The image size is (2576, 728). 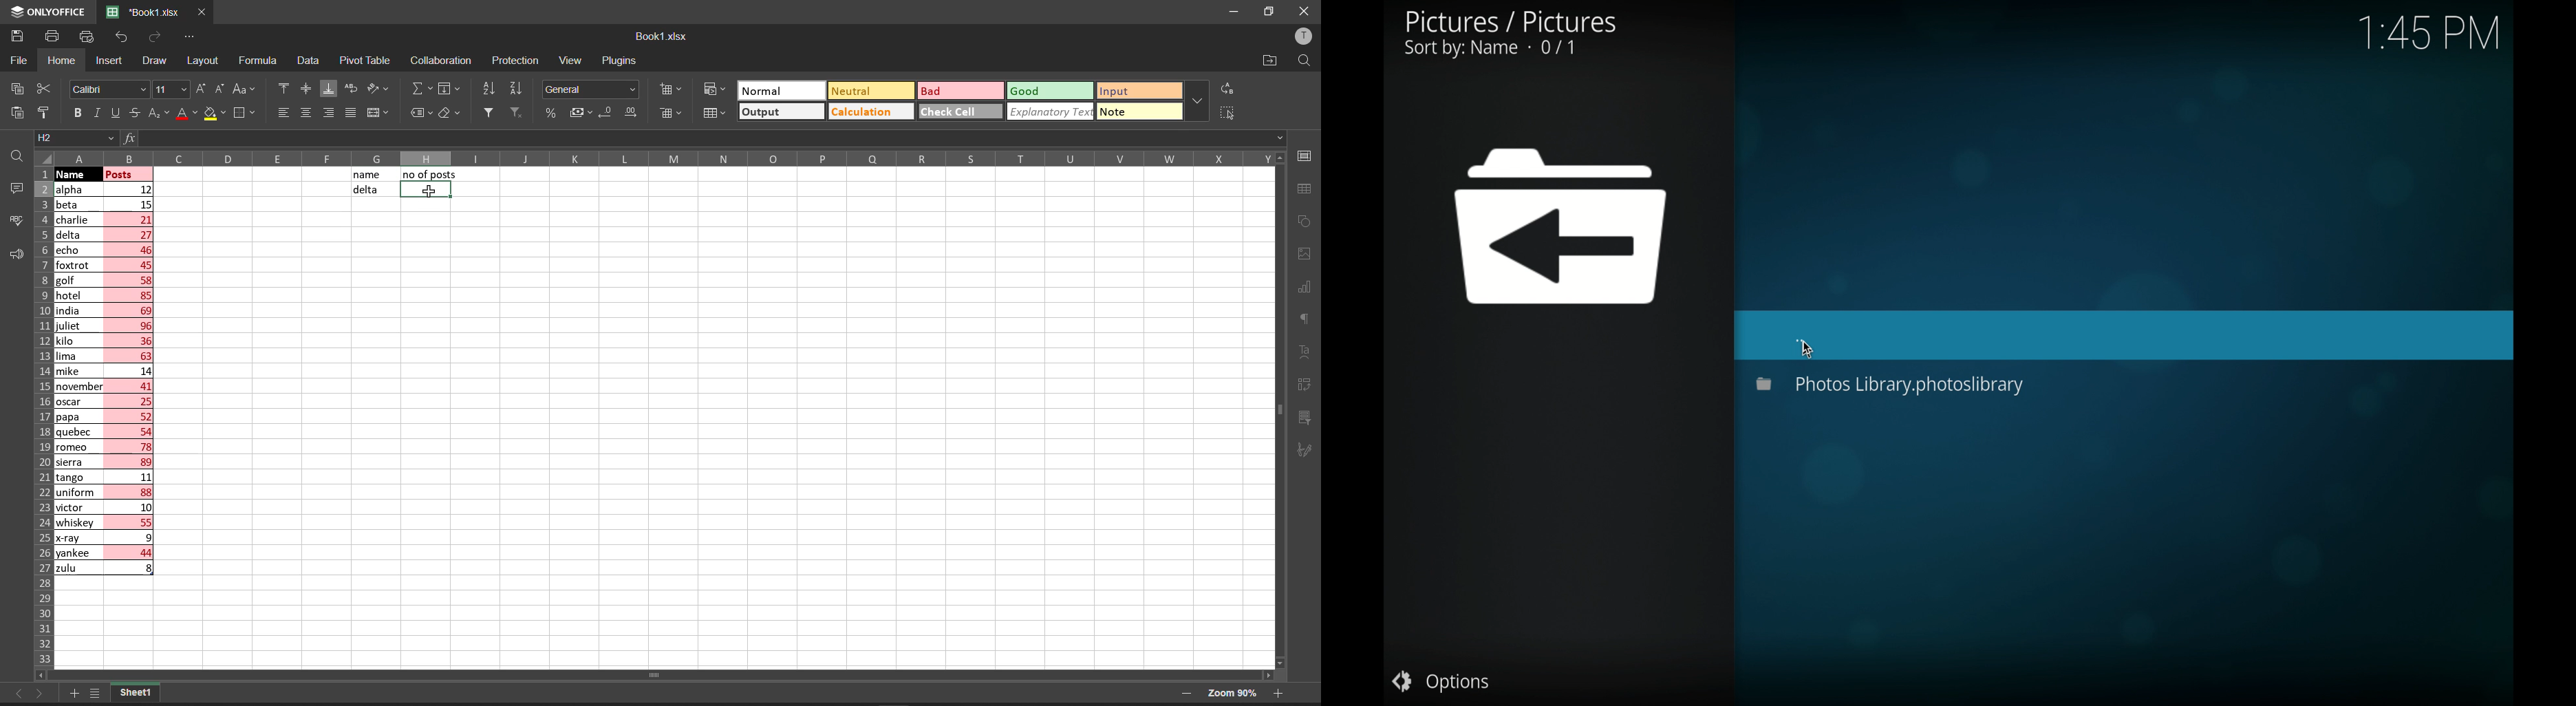 I want to click on shape settings, so click(x=1307, y=222).